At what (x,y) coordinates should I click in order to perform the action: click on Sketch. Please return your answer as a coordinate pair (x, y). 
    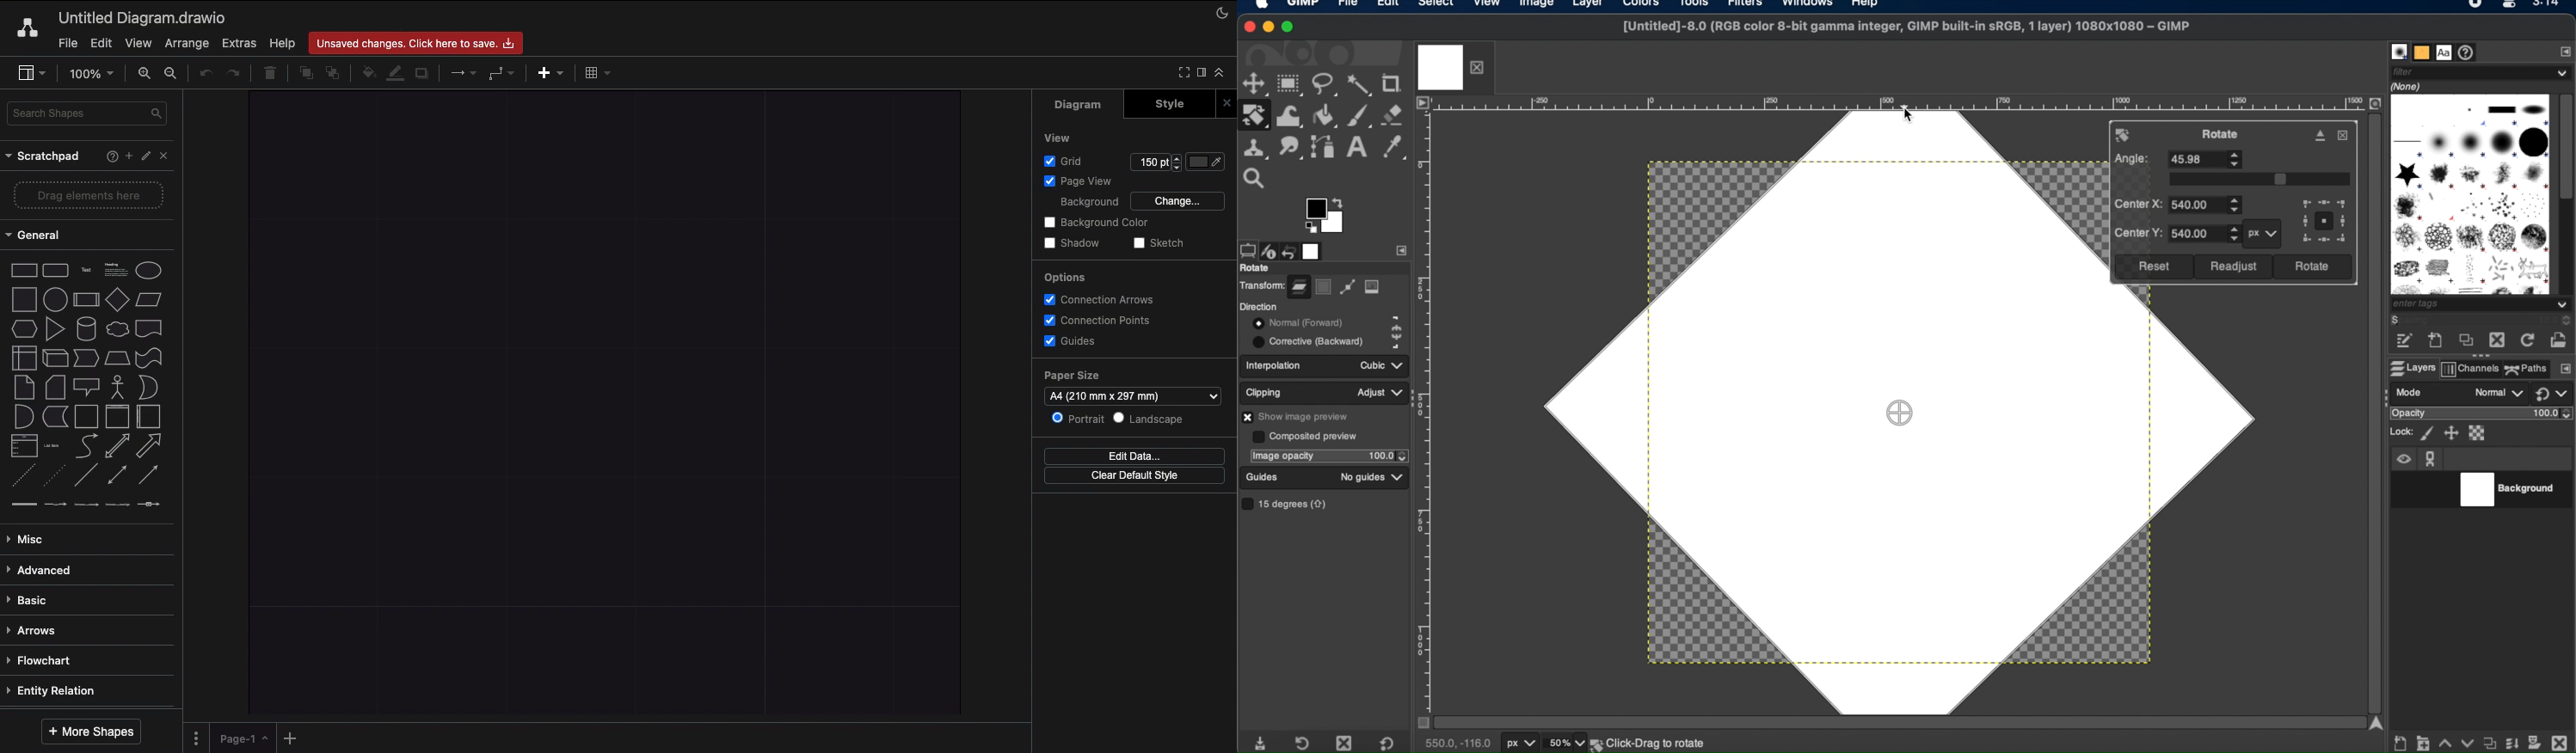
    Looking at the image, I should click on (1163, 243).